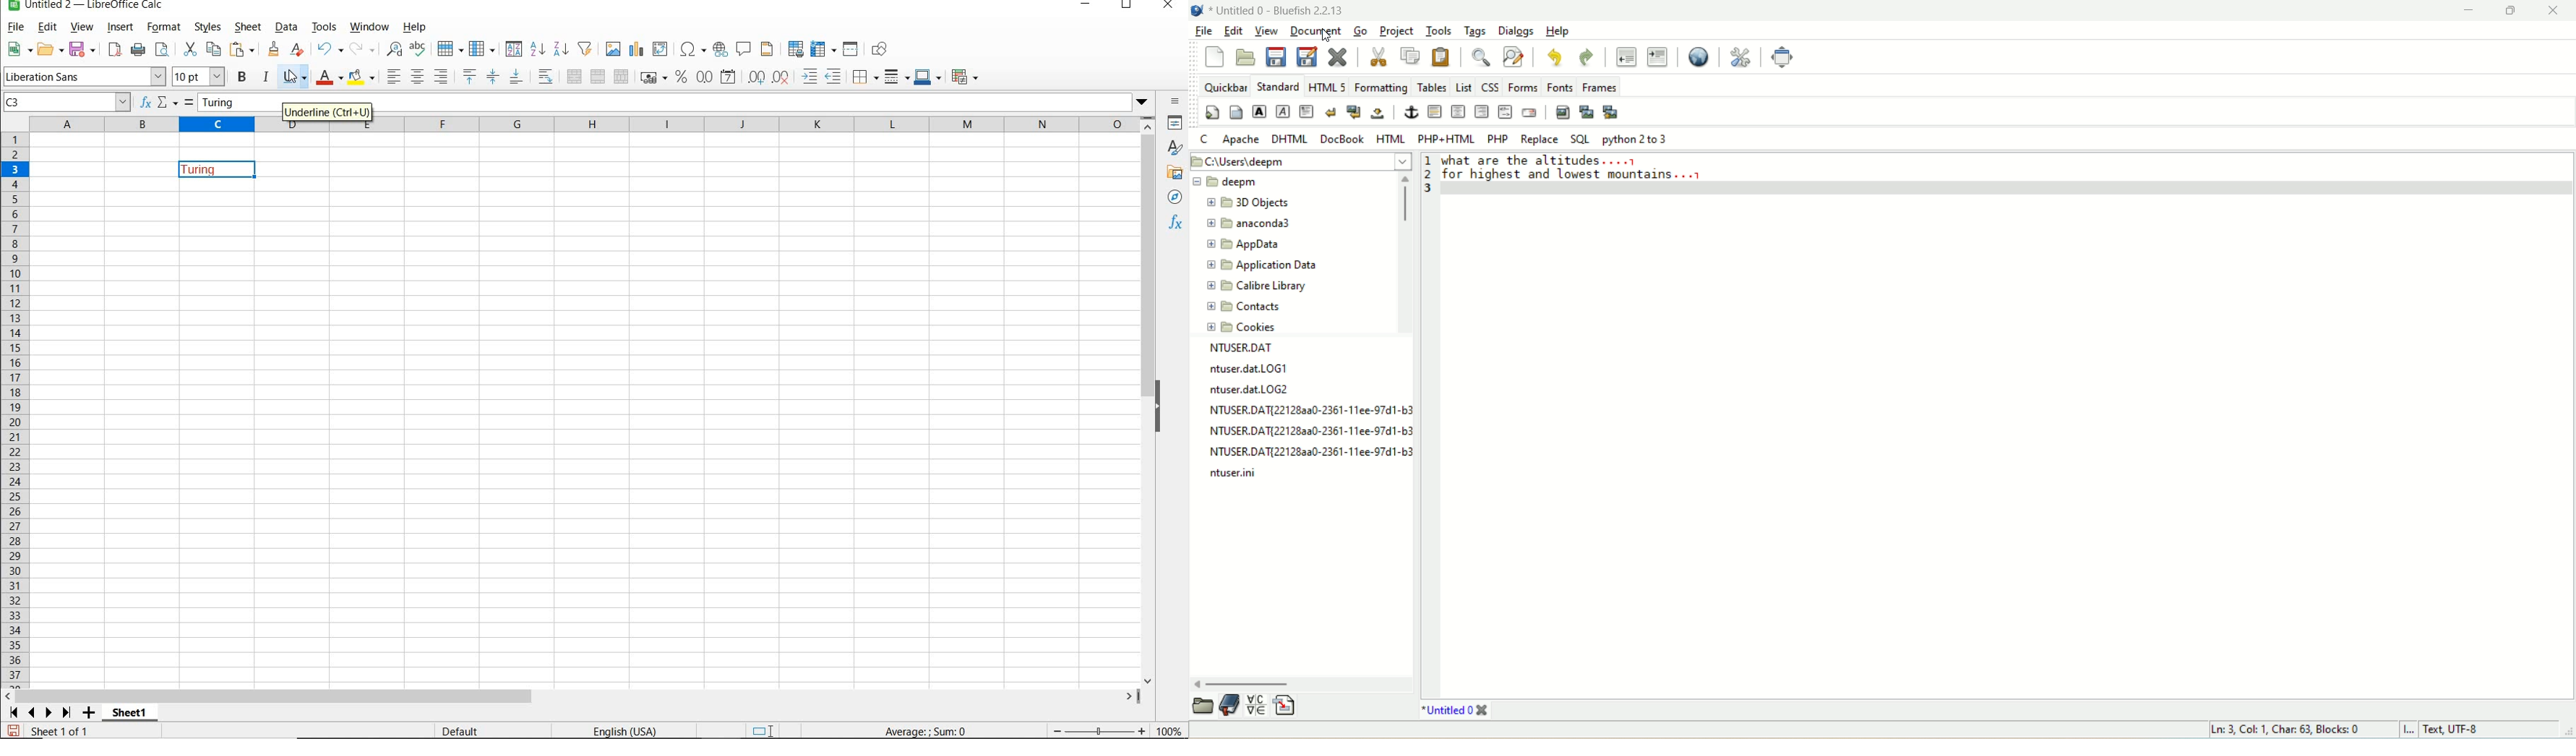 The image size is (2576, 756). Describe the element at coordinates (1636, 140) in the screenshot. I see `python 2 to 3` at that location.